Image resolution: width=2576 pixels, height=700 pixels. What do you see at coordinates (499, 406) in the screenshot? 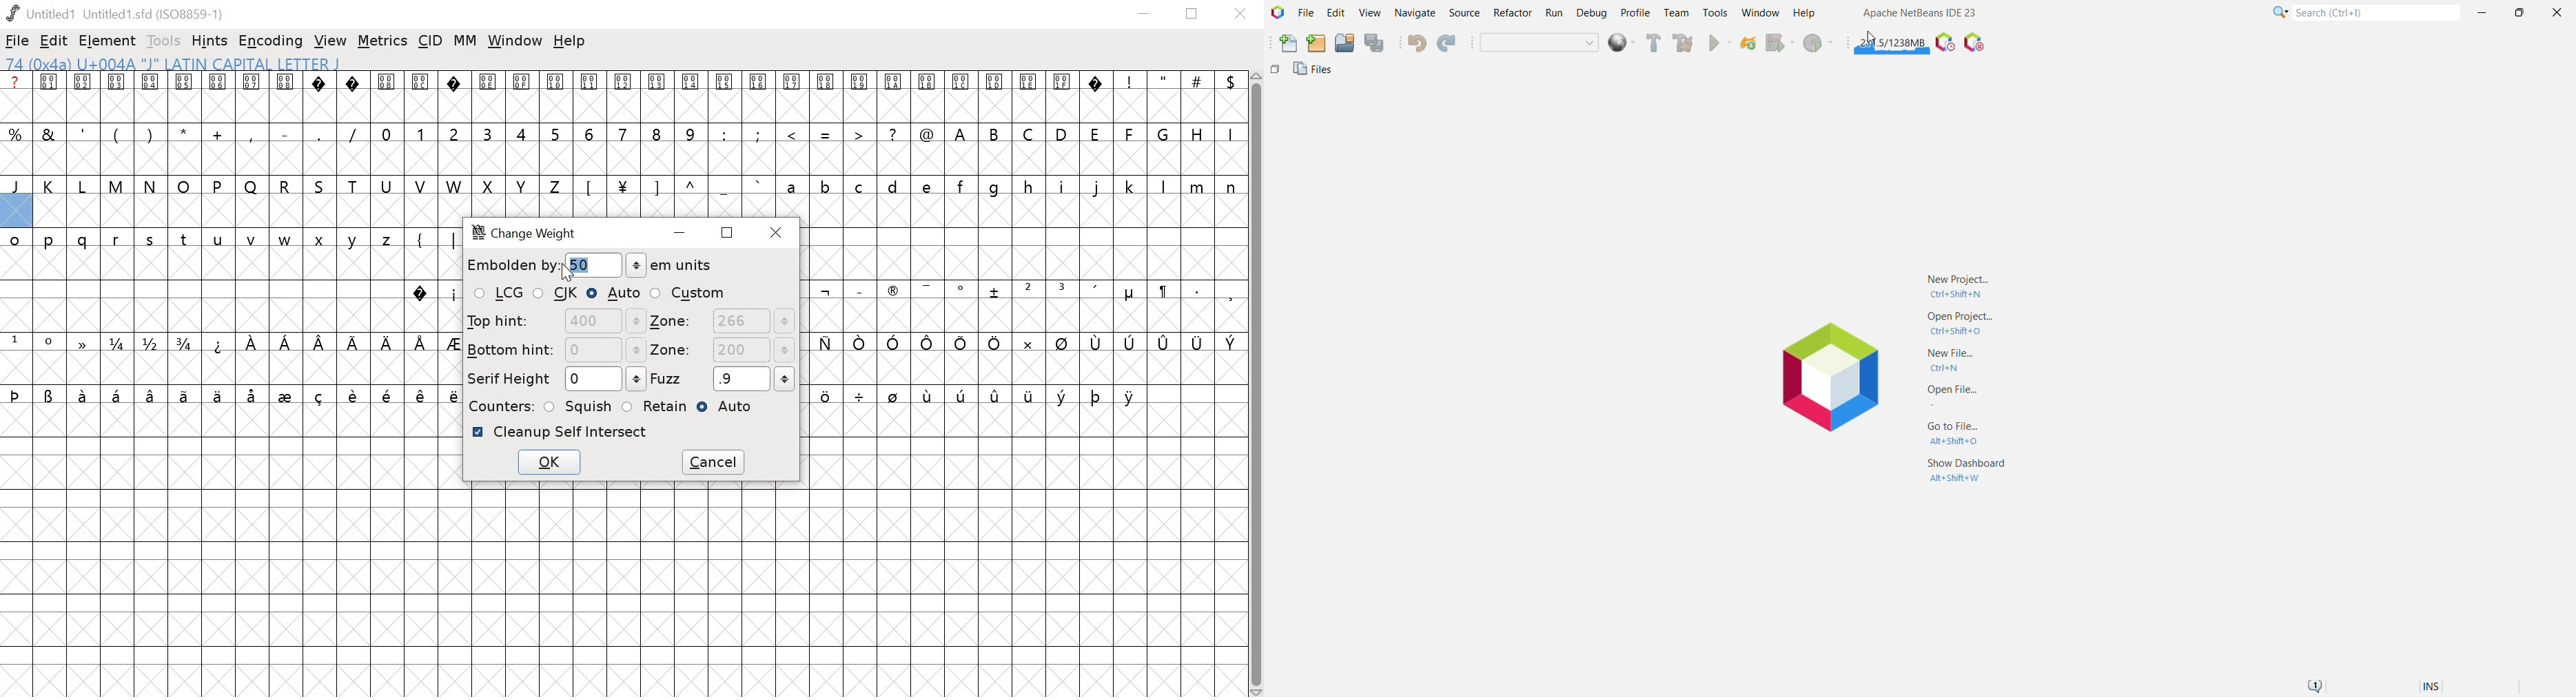
I see `COUNTERS` at bounding box center [499, 406].